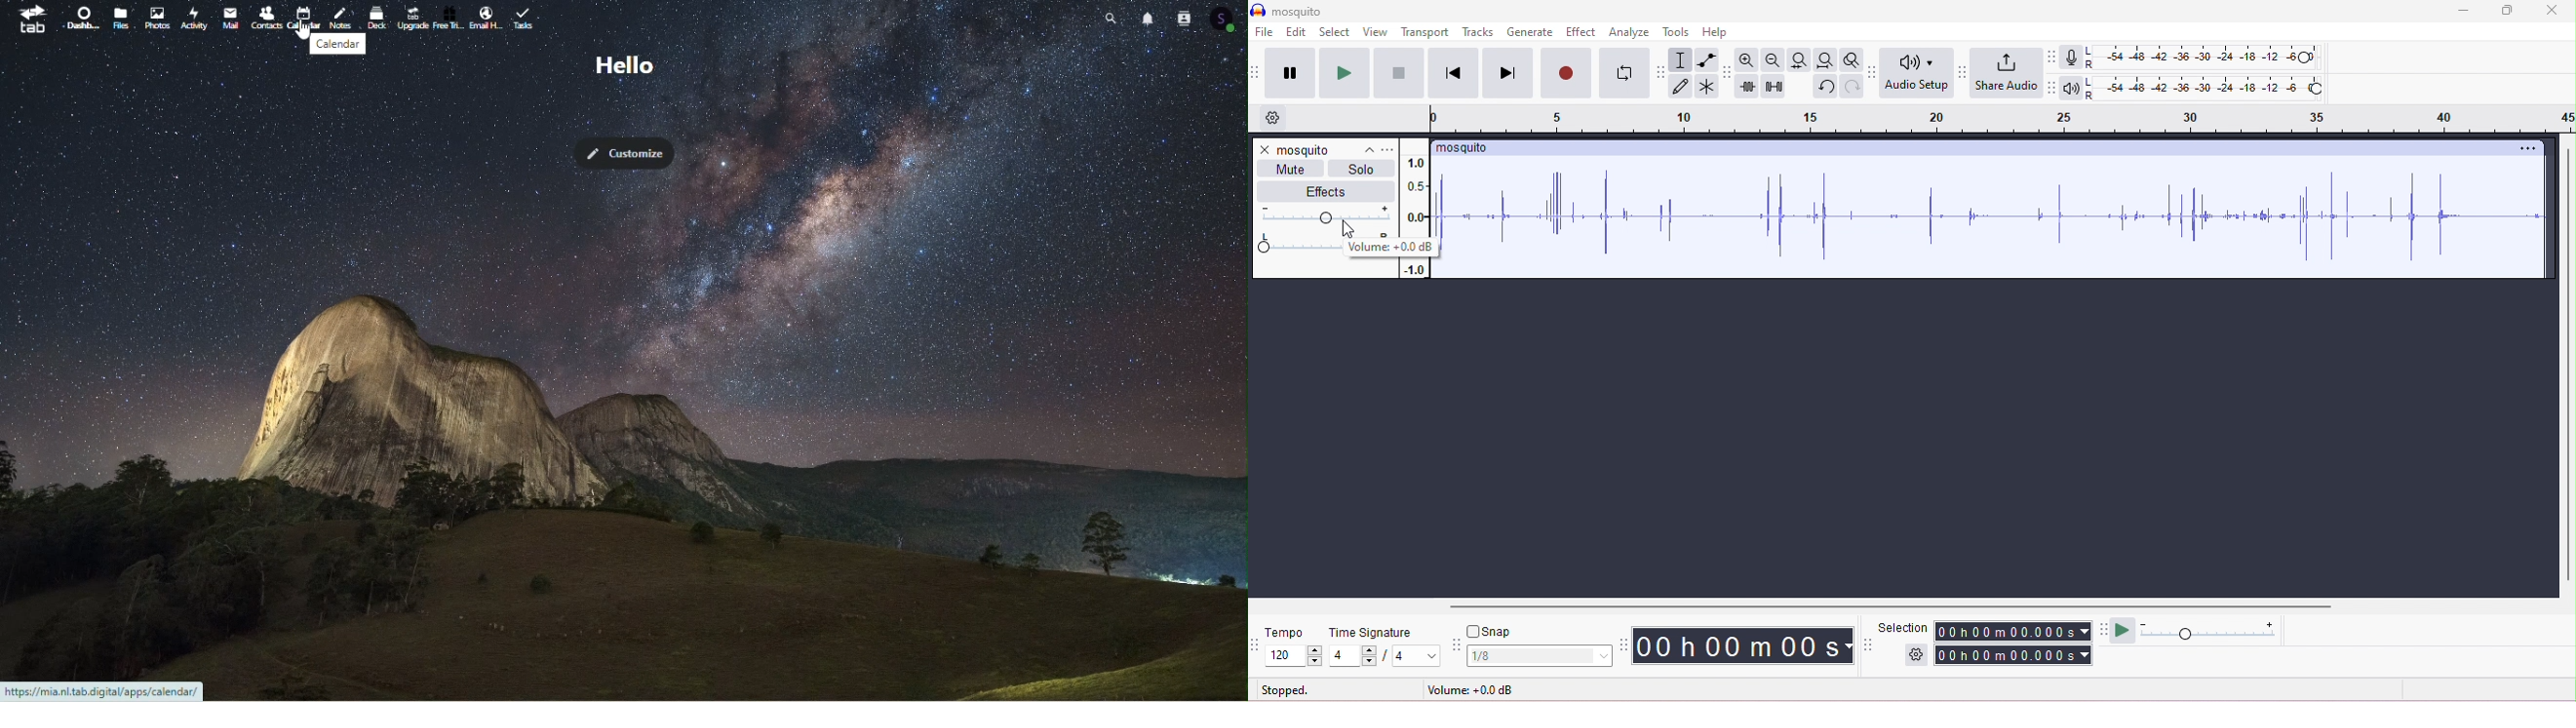  Describe the element at coordinates (1285, 689) in the screenshot. I see `stopped` at that location.